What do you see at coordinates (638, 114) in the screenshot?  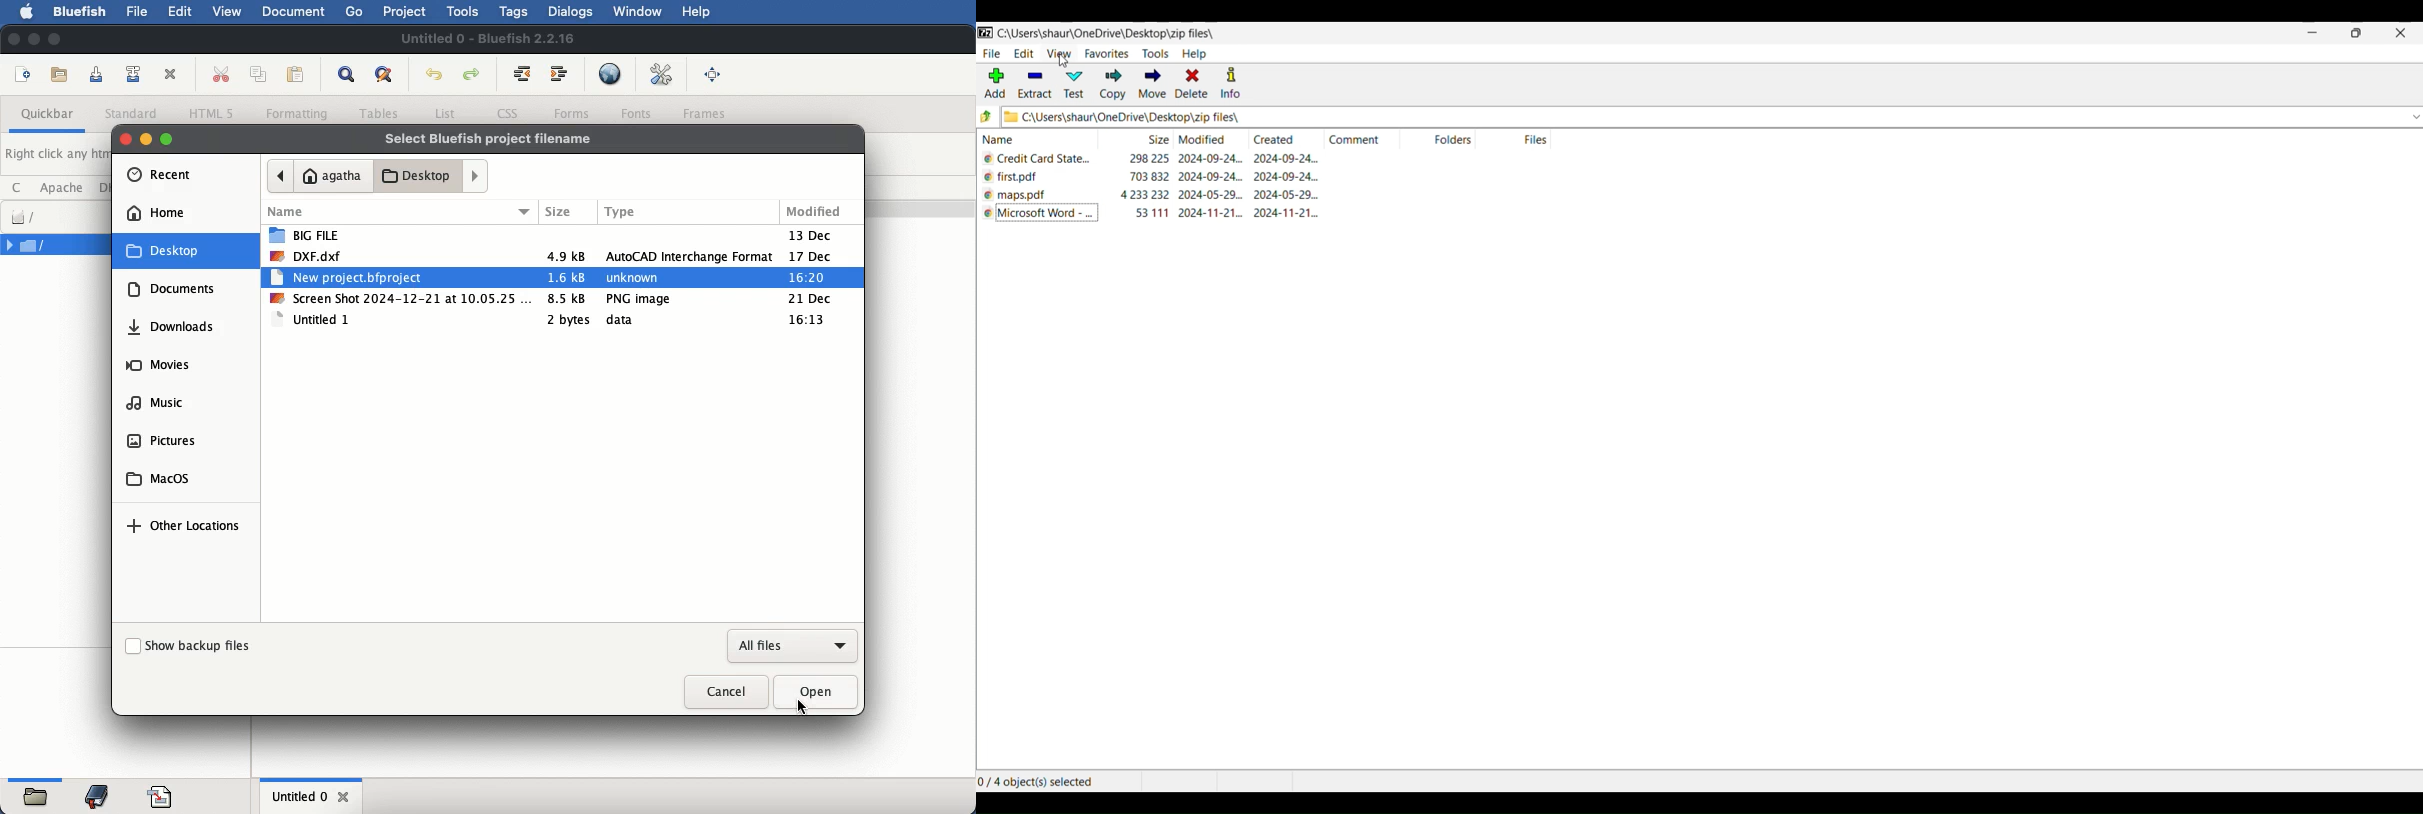 I see `fonts` at bounding box center [638, 114].